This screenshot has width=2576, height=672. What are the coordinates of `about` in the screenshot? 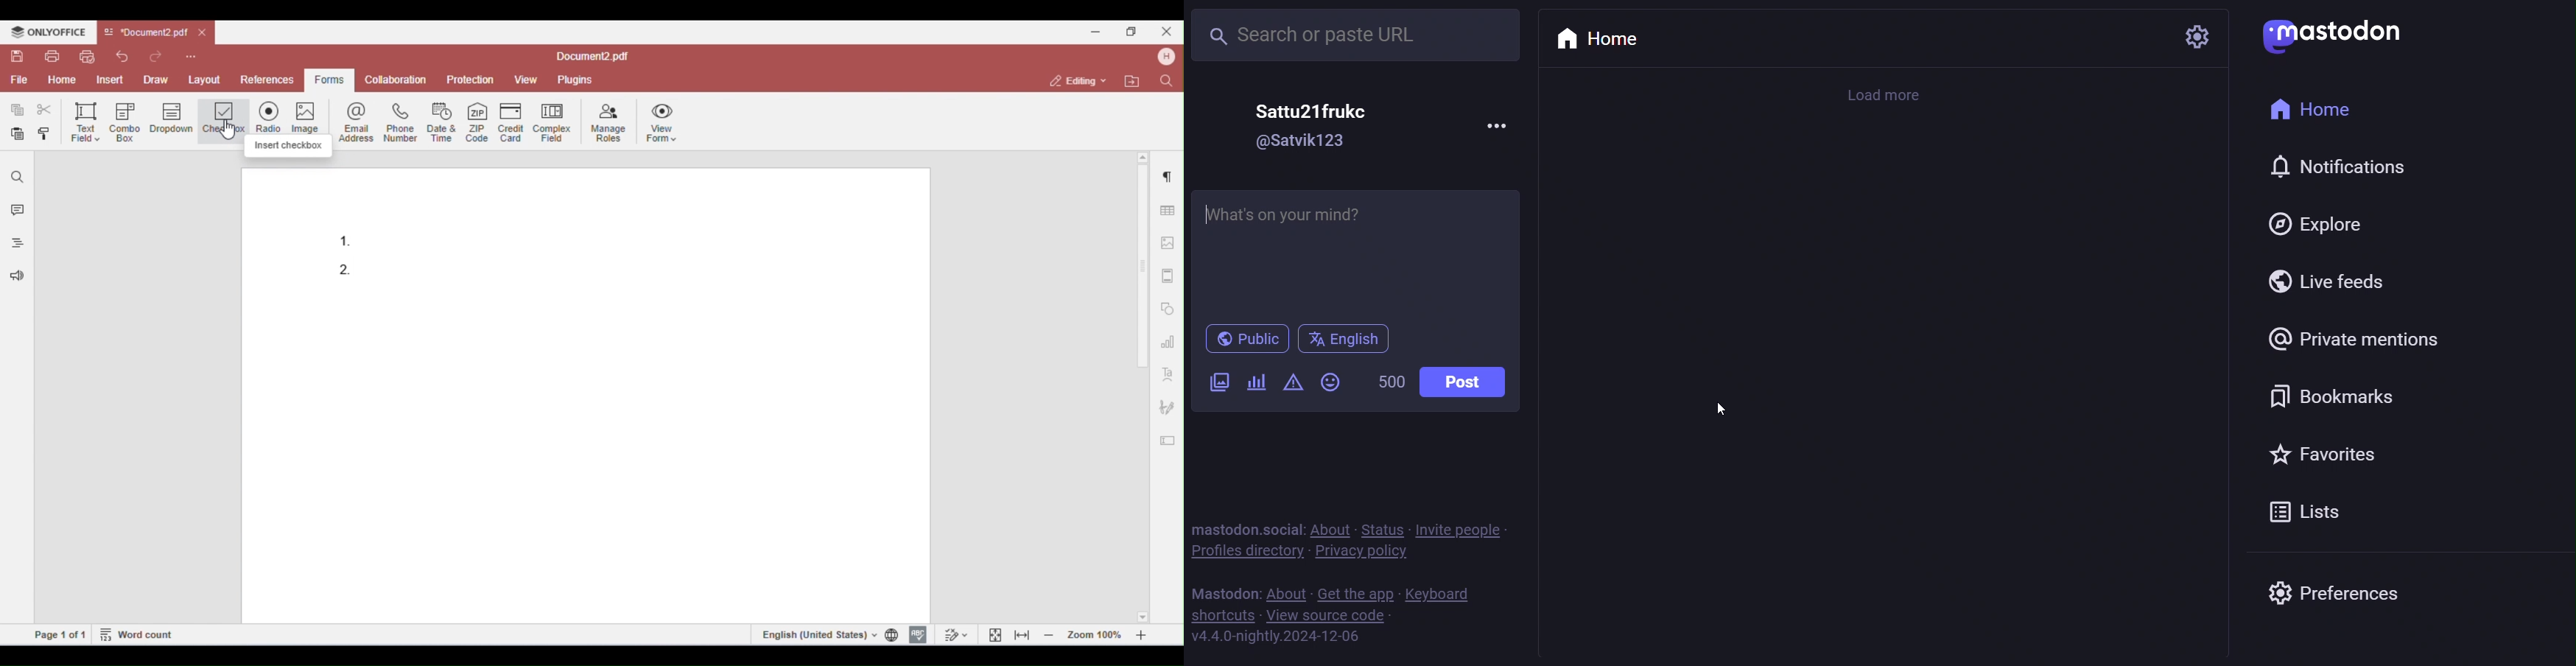 It's located at (1287, 595).